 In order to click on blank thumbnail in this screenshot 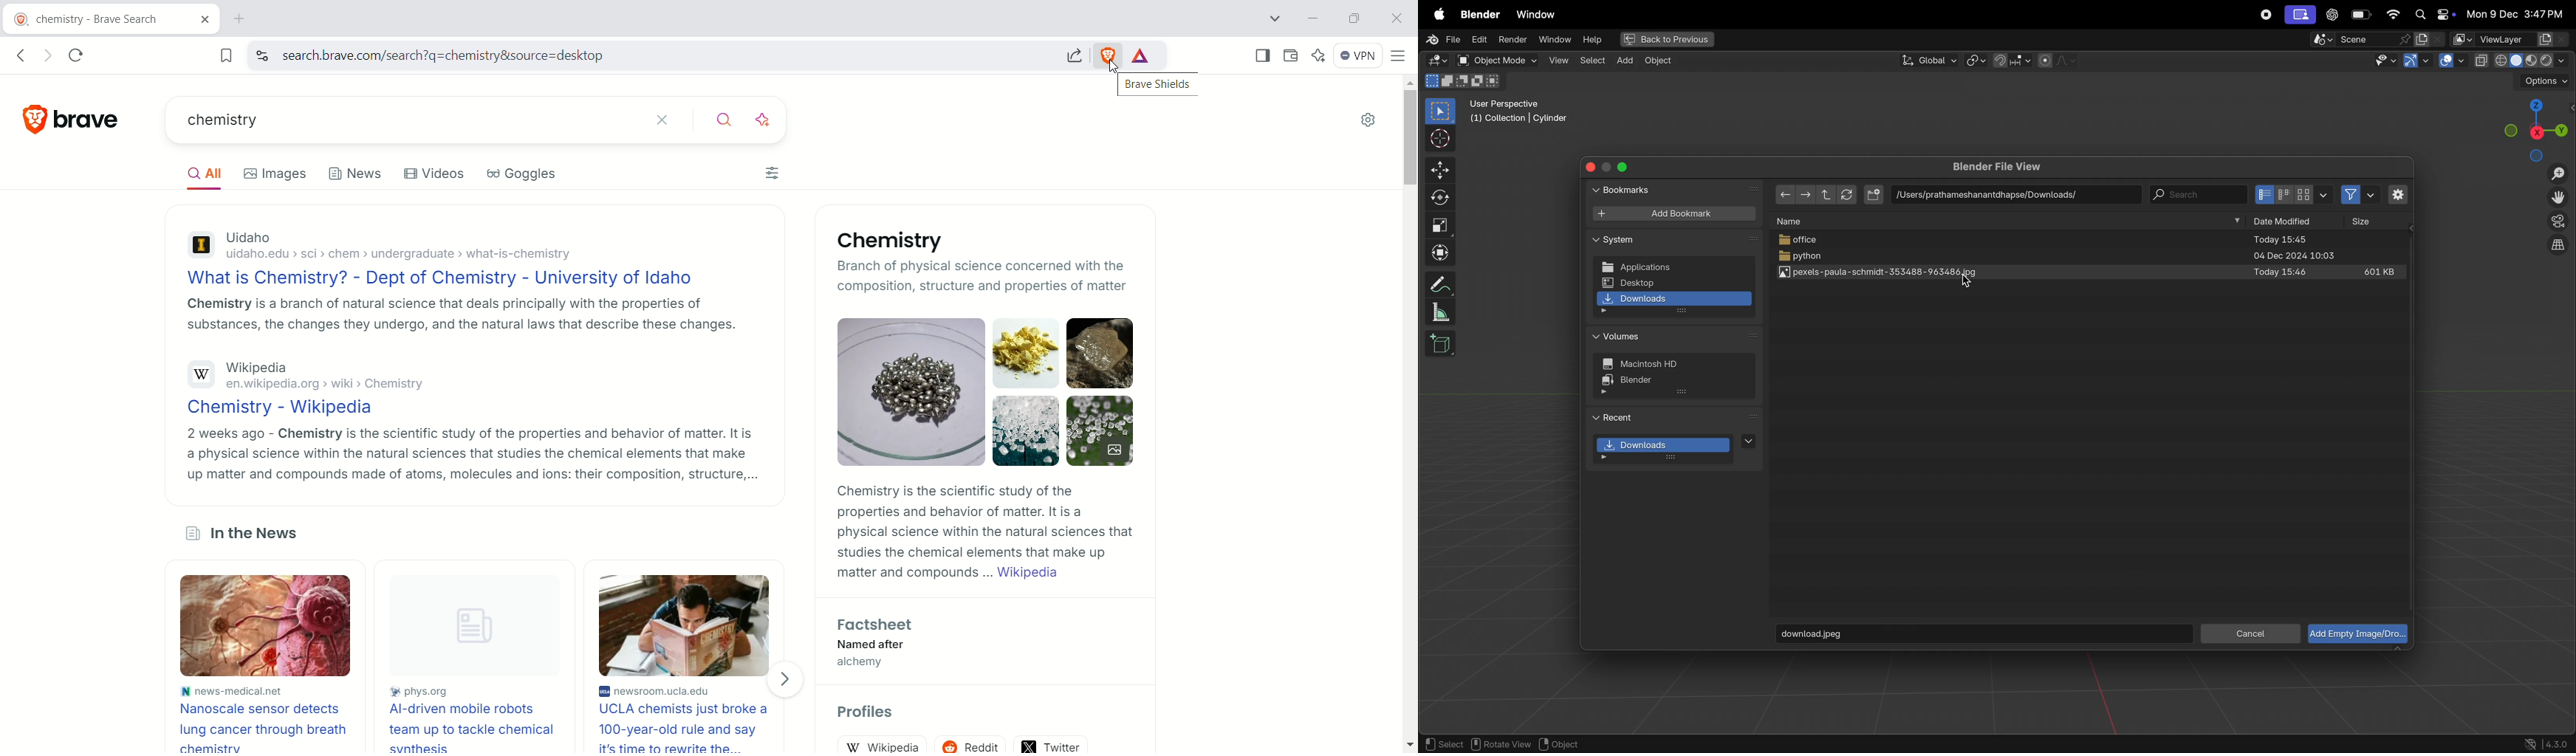, I will do `click(470, 627)`.